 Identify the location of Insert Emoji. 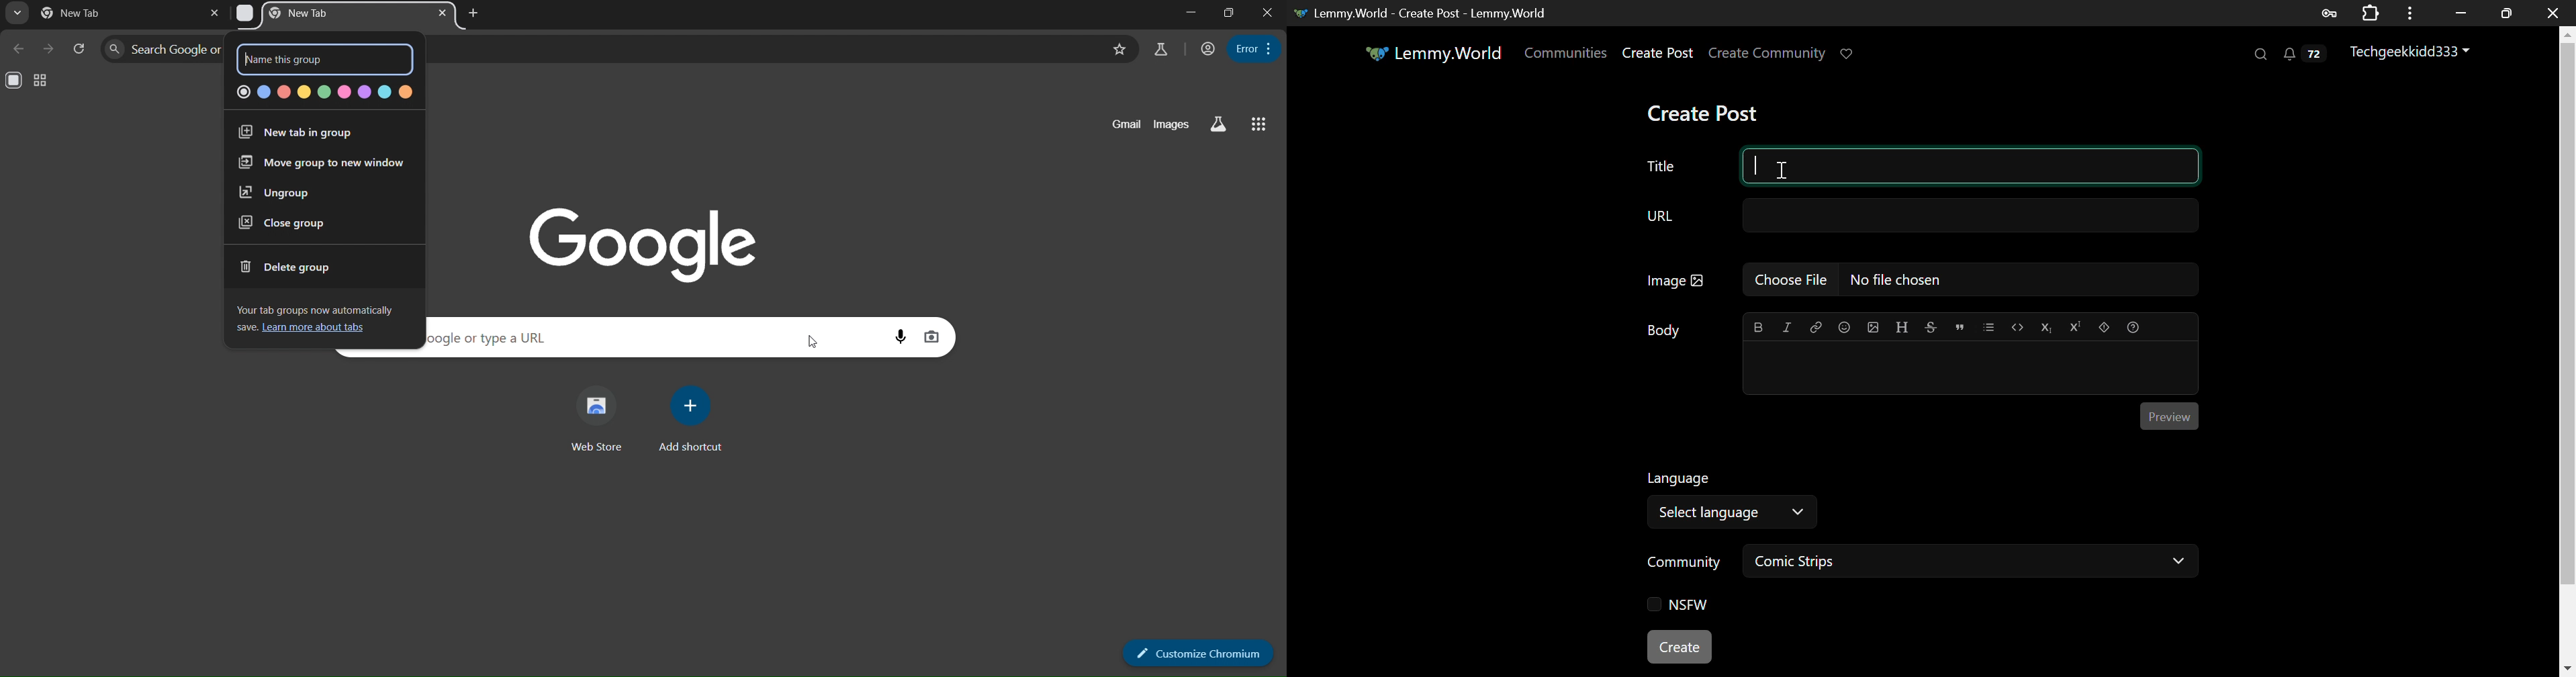
(1843, 328).